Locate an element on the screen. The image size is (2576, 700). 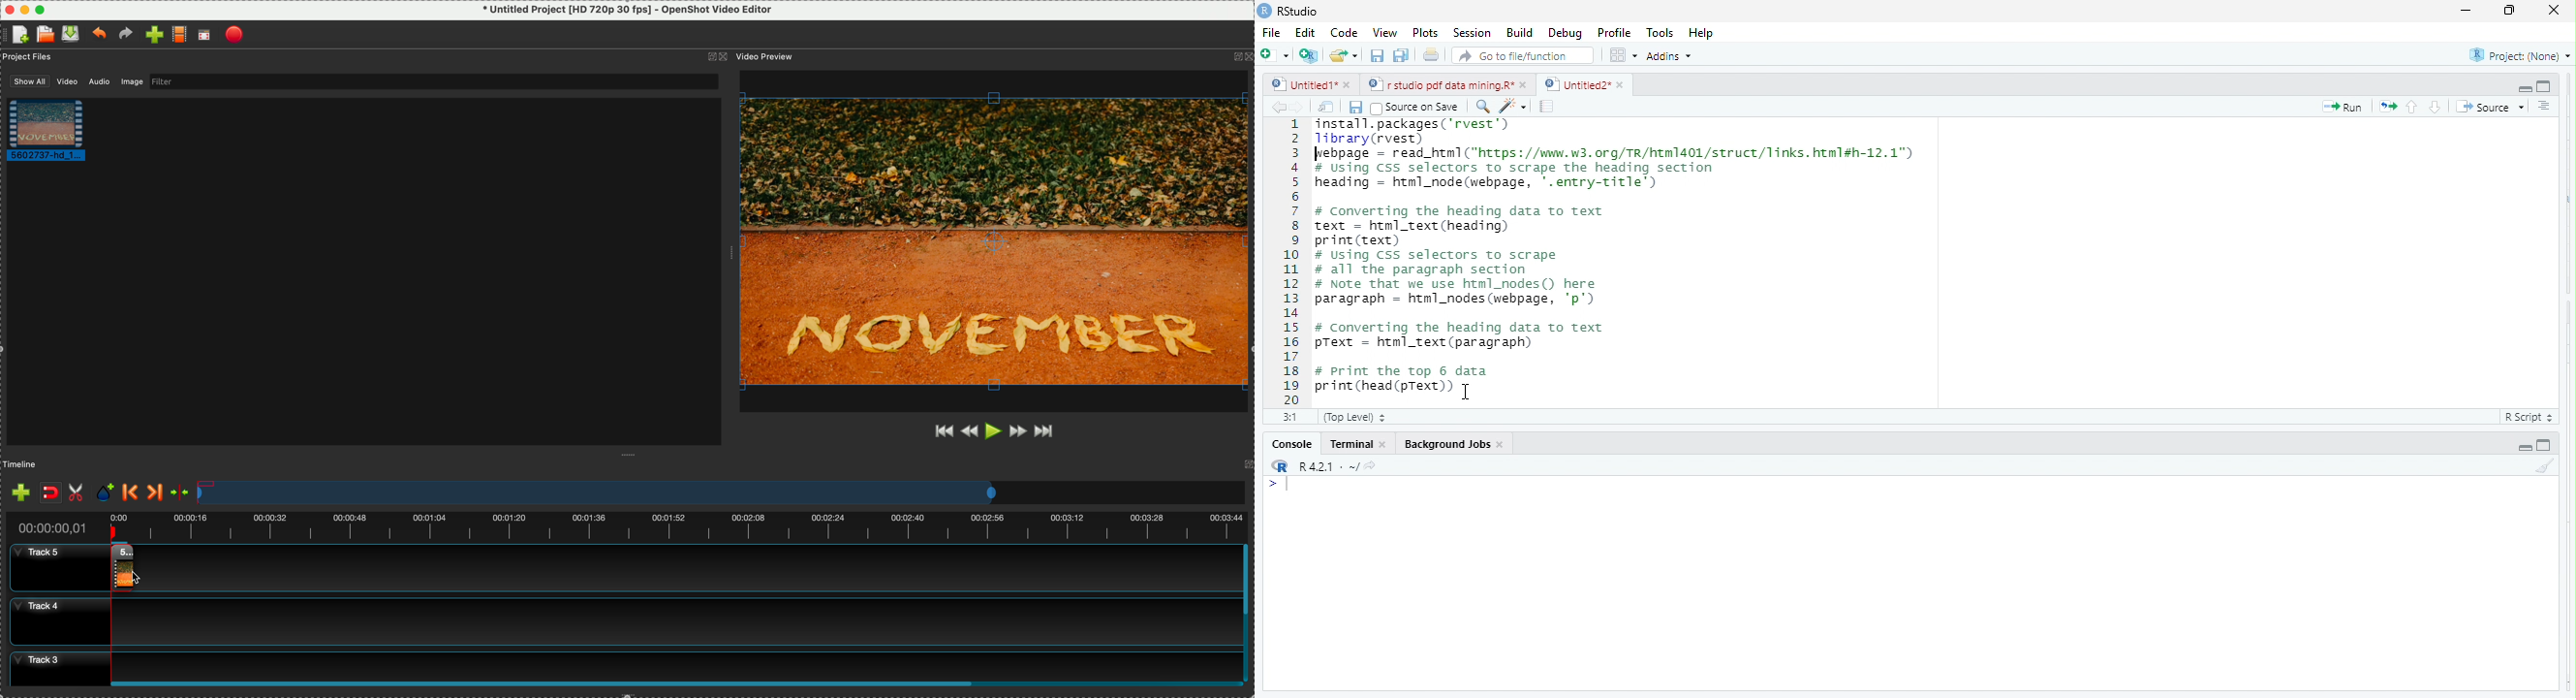
close is located at coordinates (1387, 446).